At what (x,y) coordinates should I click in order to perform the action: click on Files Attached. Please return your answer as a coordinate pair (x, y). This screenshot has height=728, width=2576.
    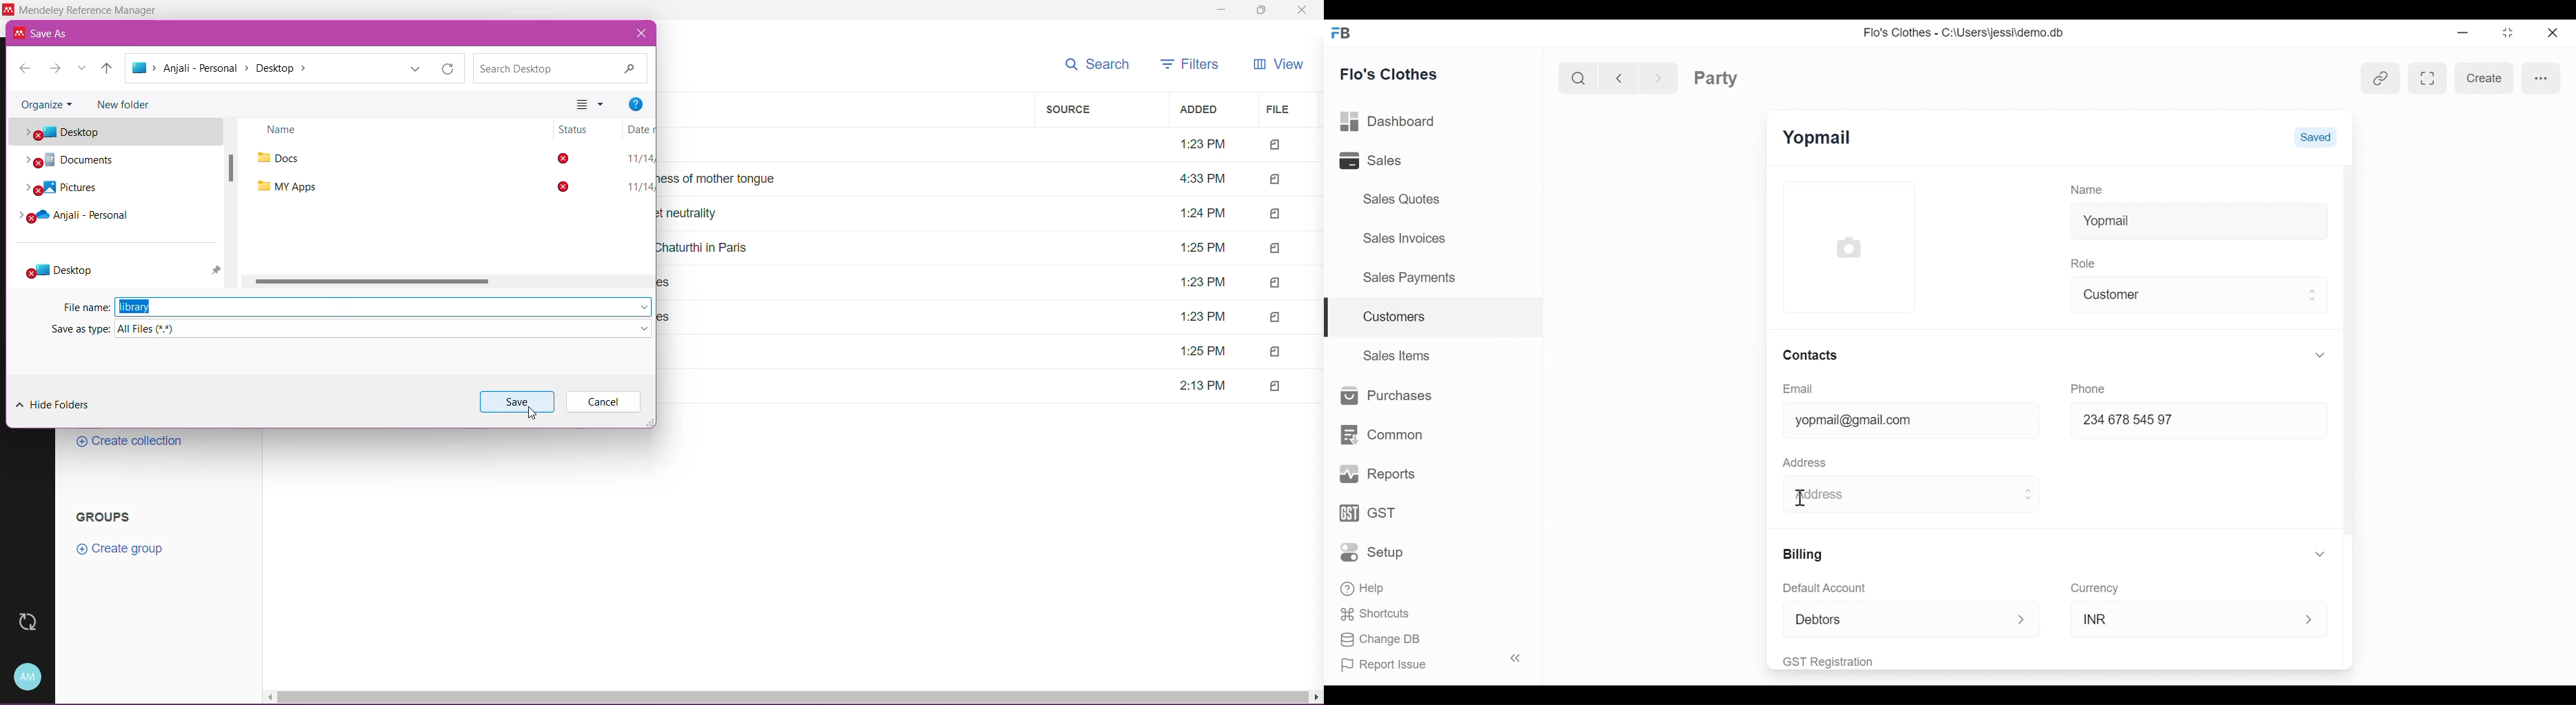
    Looking at the image, I should click on (1288, 264).